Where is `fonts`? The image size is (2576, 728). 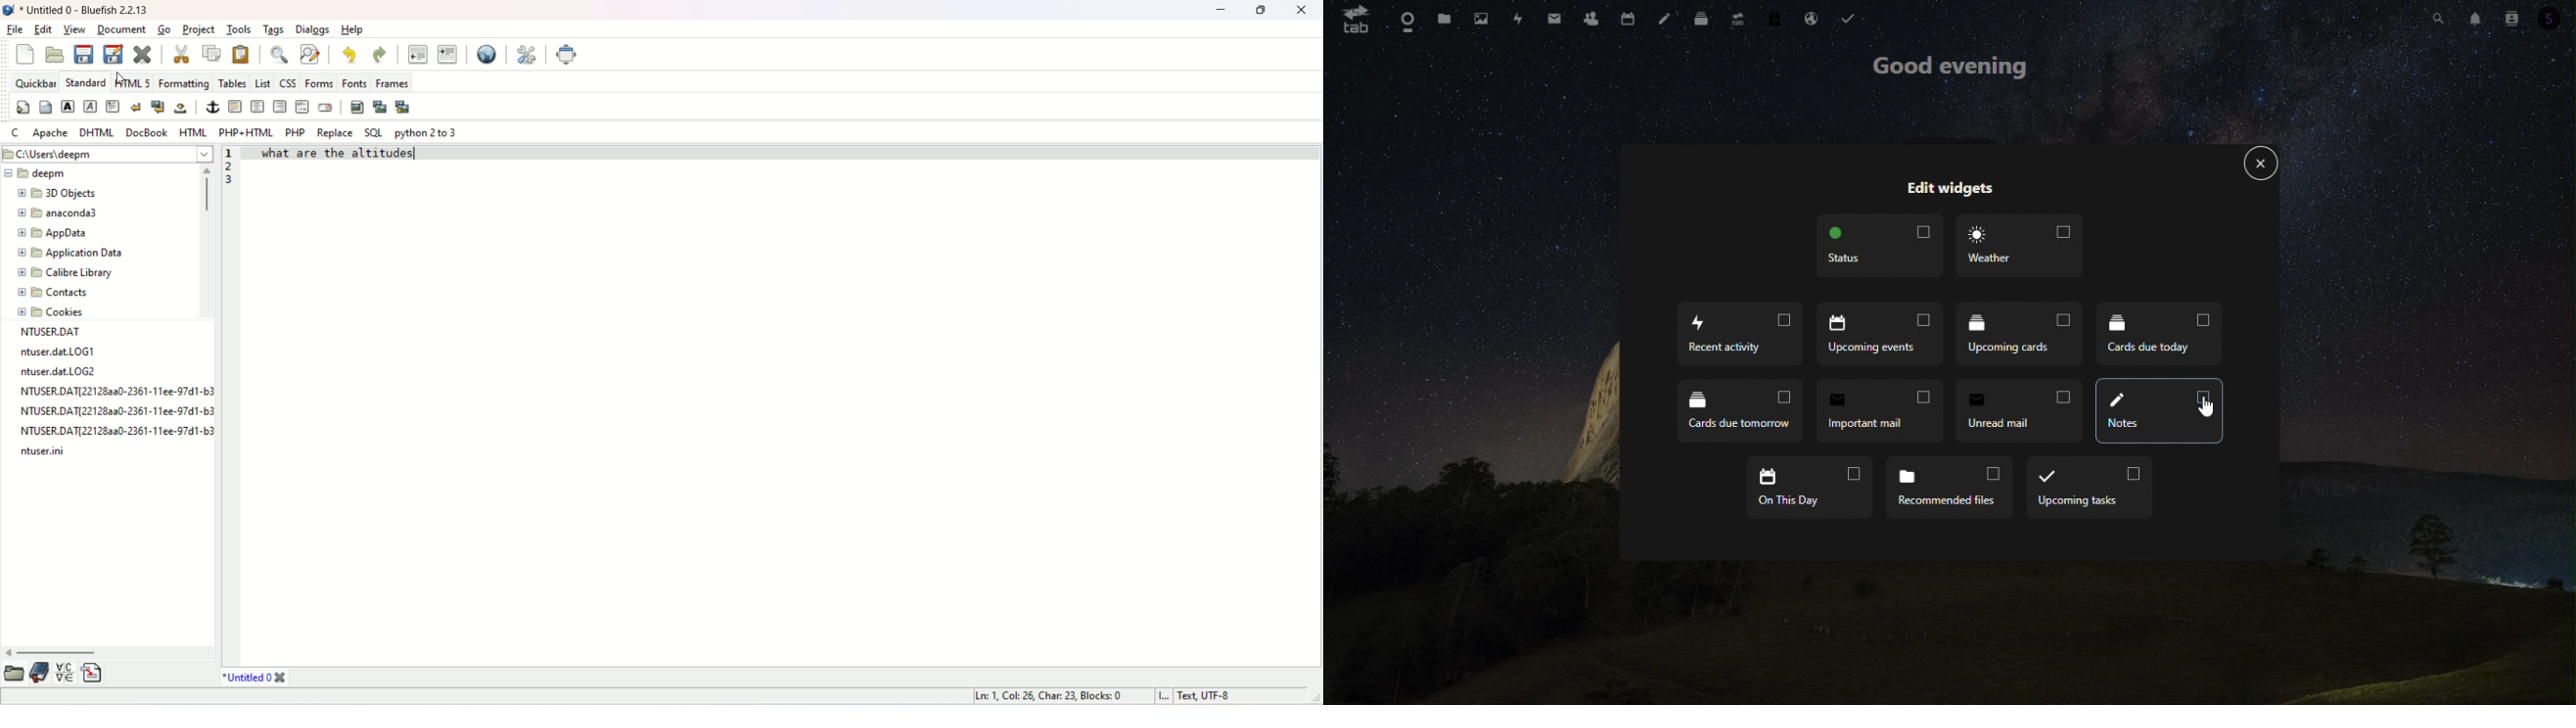
fonts is located at coordinates (354, 82).